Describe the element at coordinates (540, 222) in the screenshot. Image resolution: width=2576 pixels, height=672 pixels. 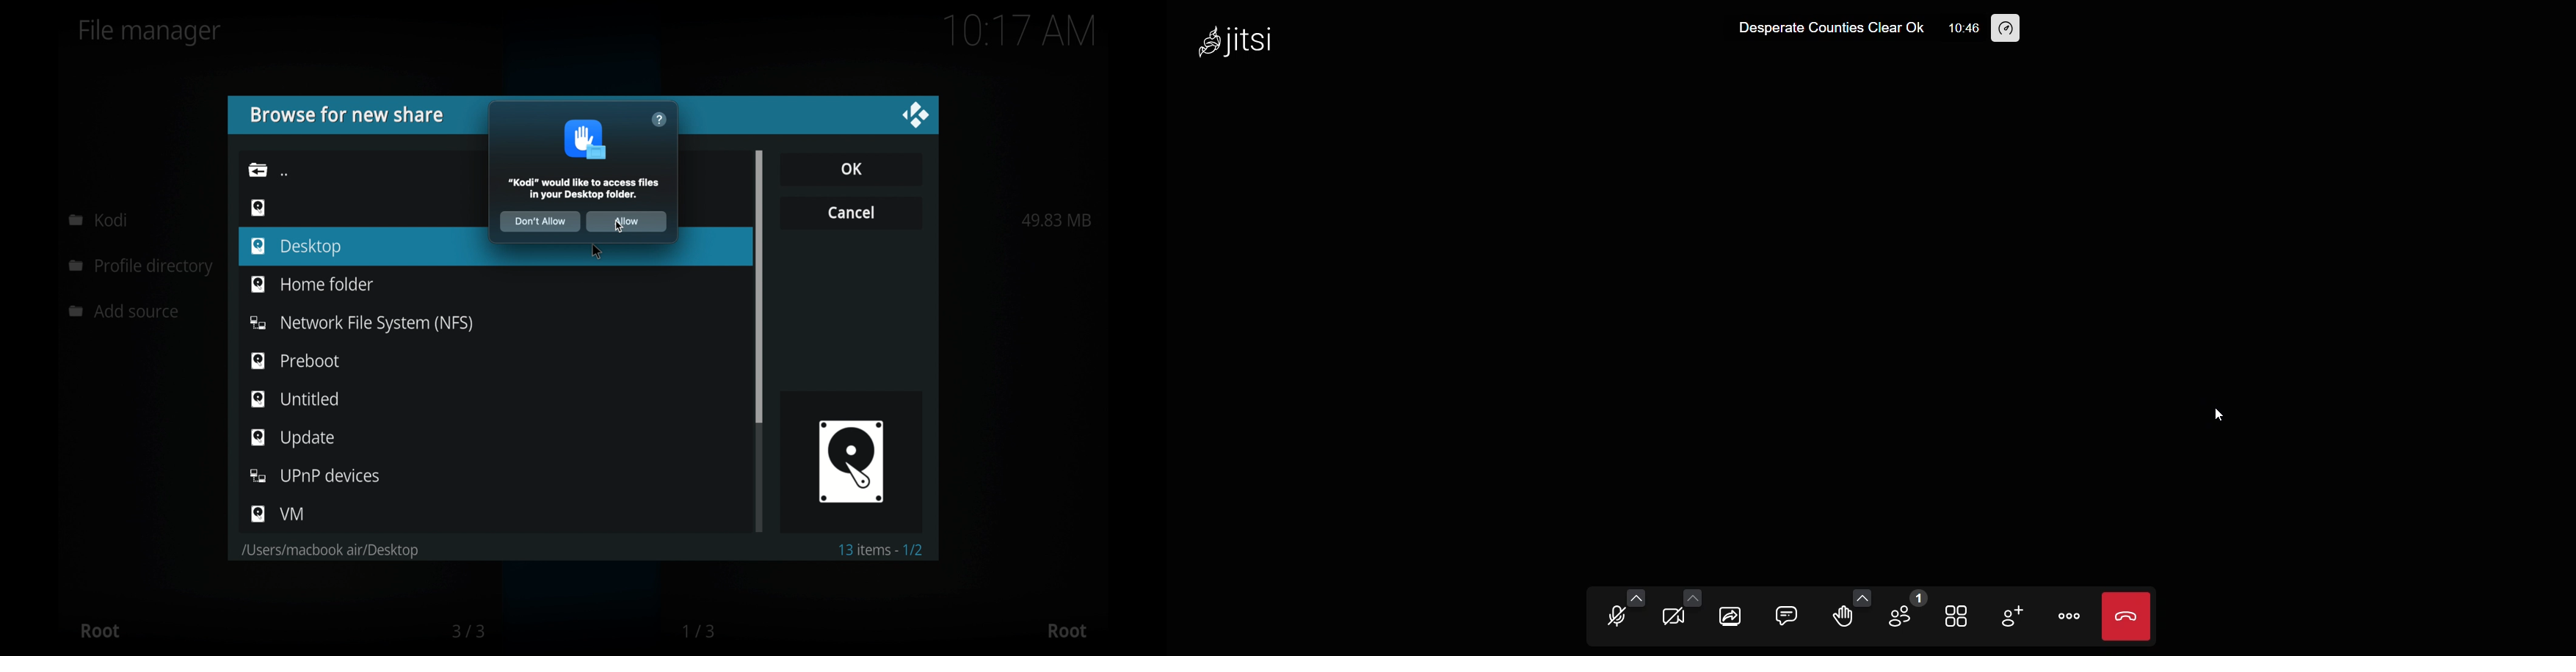
I see `don't allow` at that location.